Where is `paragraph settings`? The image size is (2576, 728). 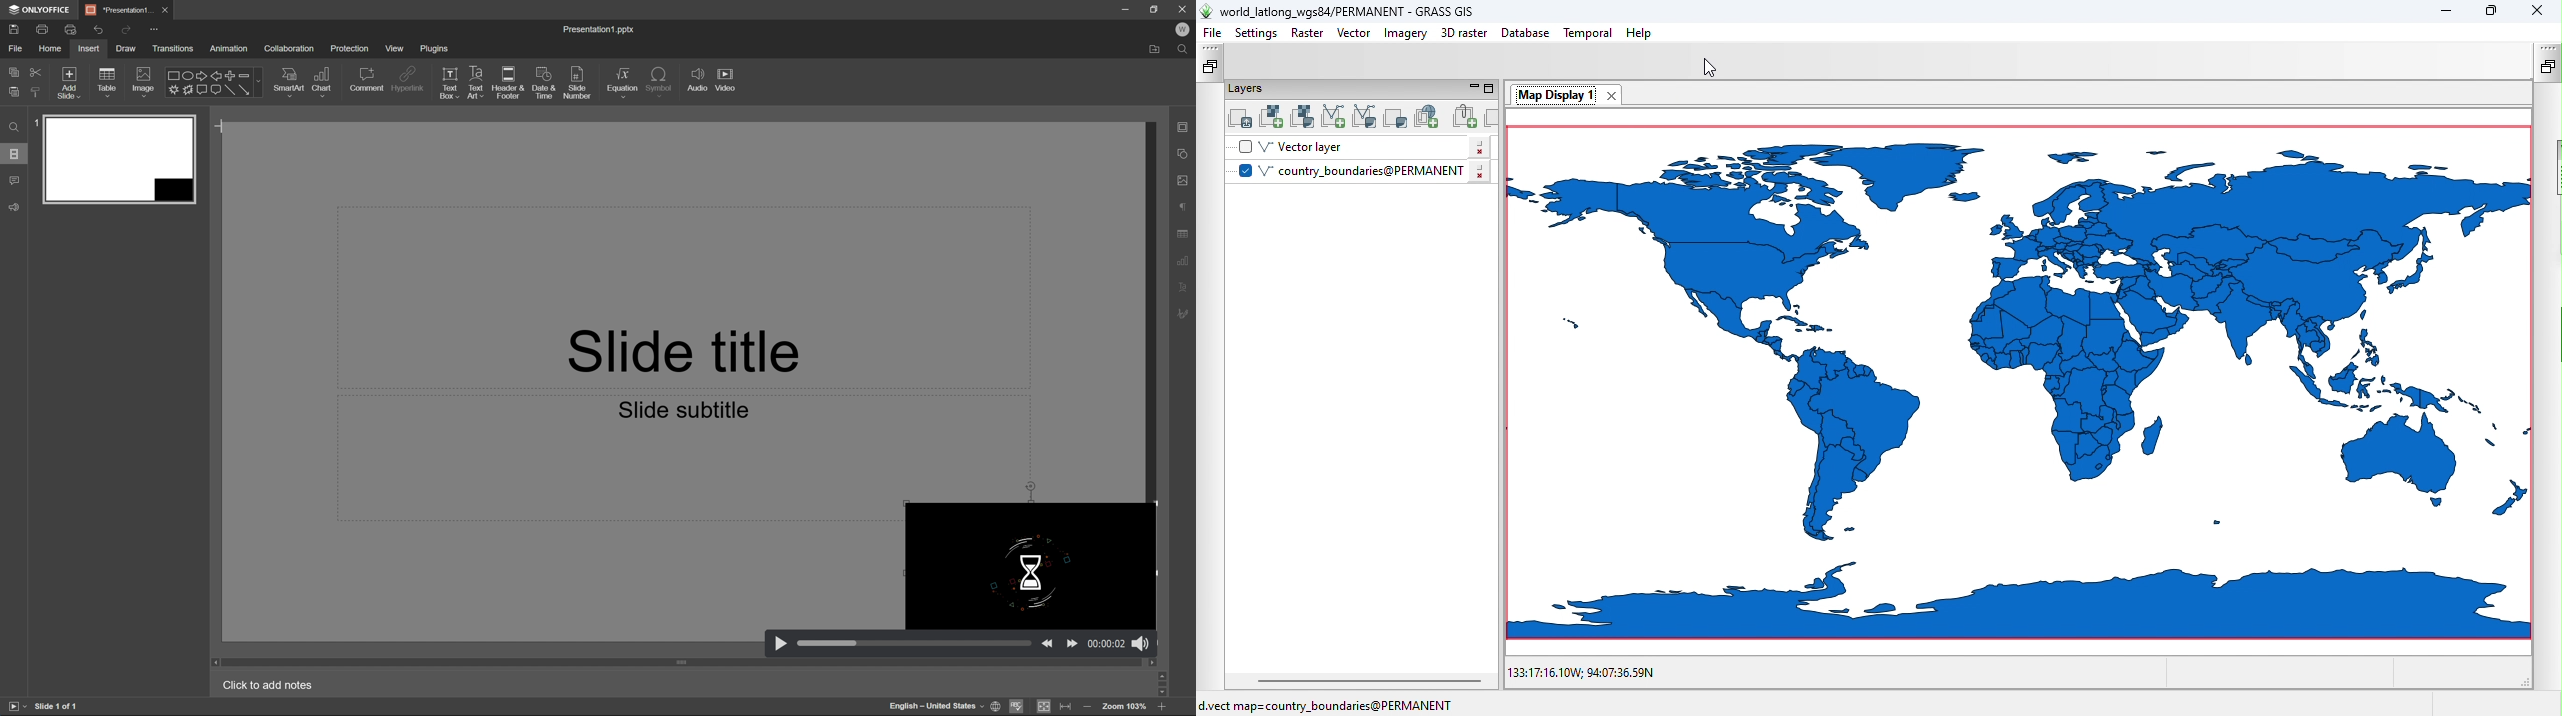
paragraph settings is located at coordinates (1184, 204).